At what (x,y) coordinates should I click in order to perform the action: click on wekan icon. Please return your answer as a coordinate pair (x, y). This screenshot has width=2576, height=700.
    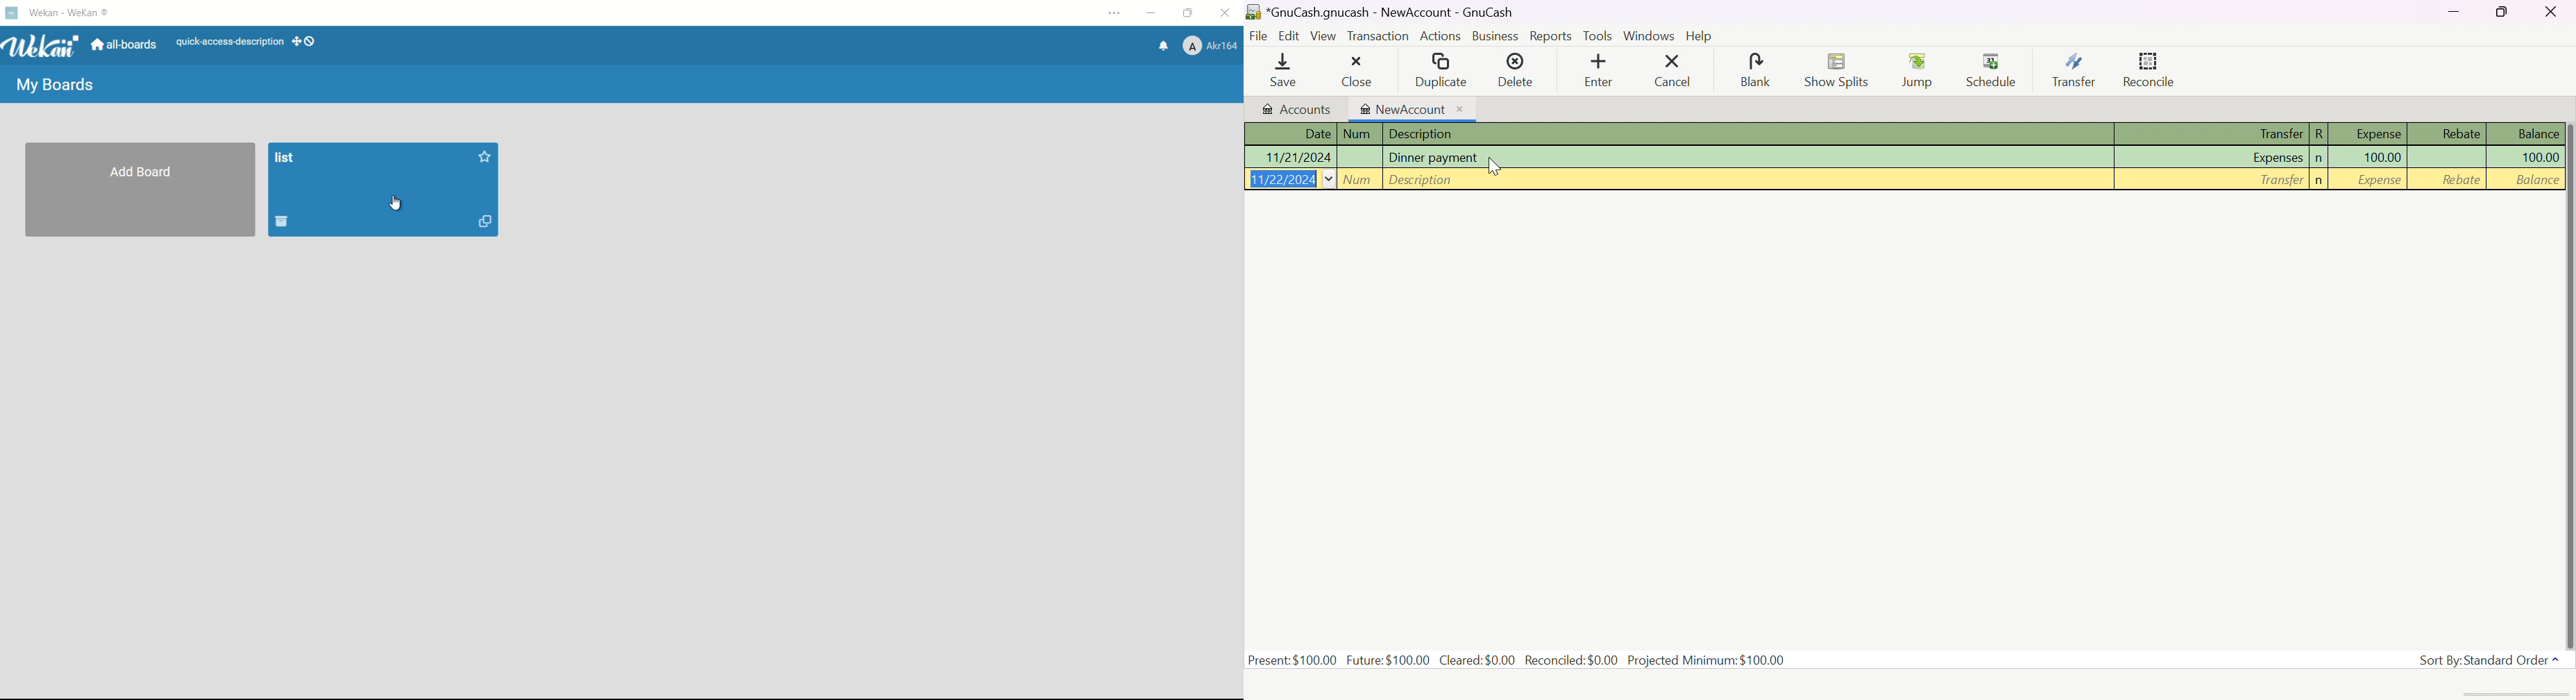
    Looking at the image, I should click on (13, 12).